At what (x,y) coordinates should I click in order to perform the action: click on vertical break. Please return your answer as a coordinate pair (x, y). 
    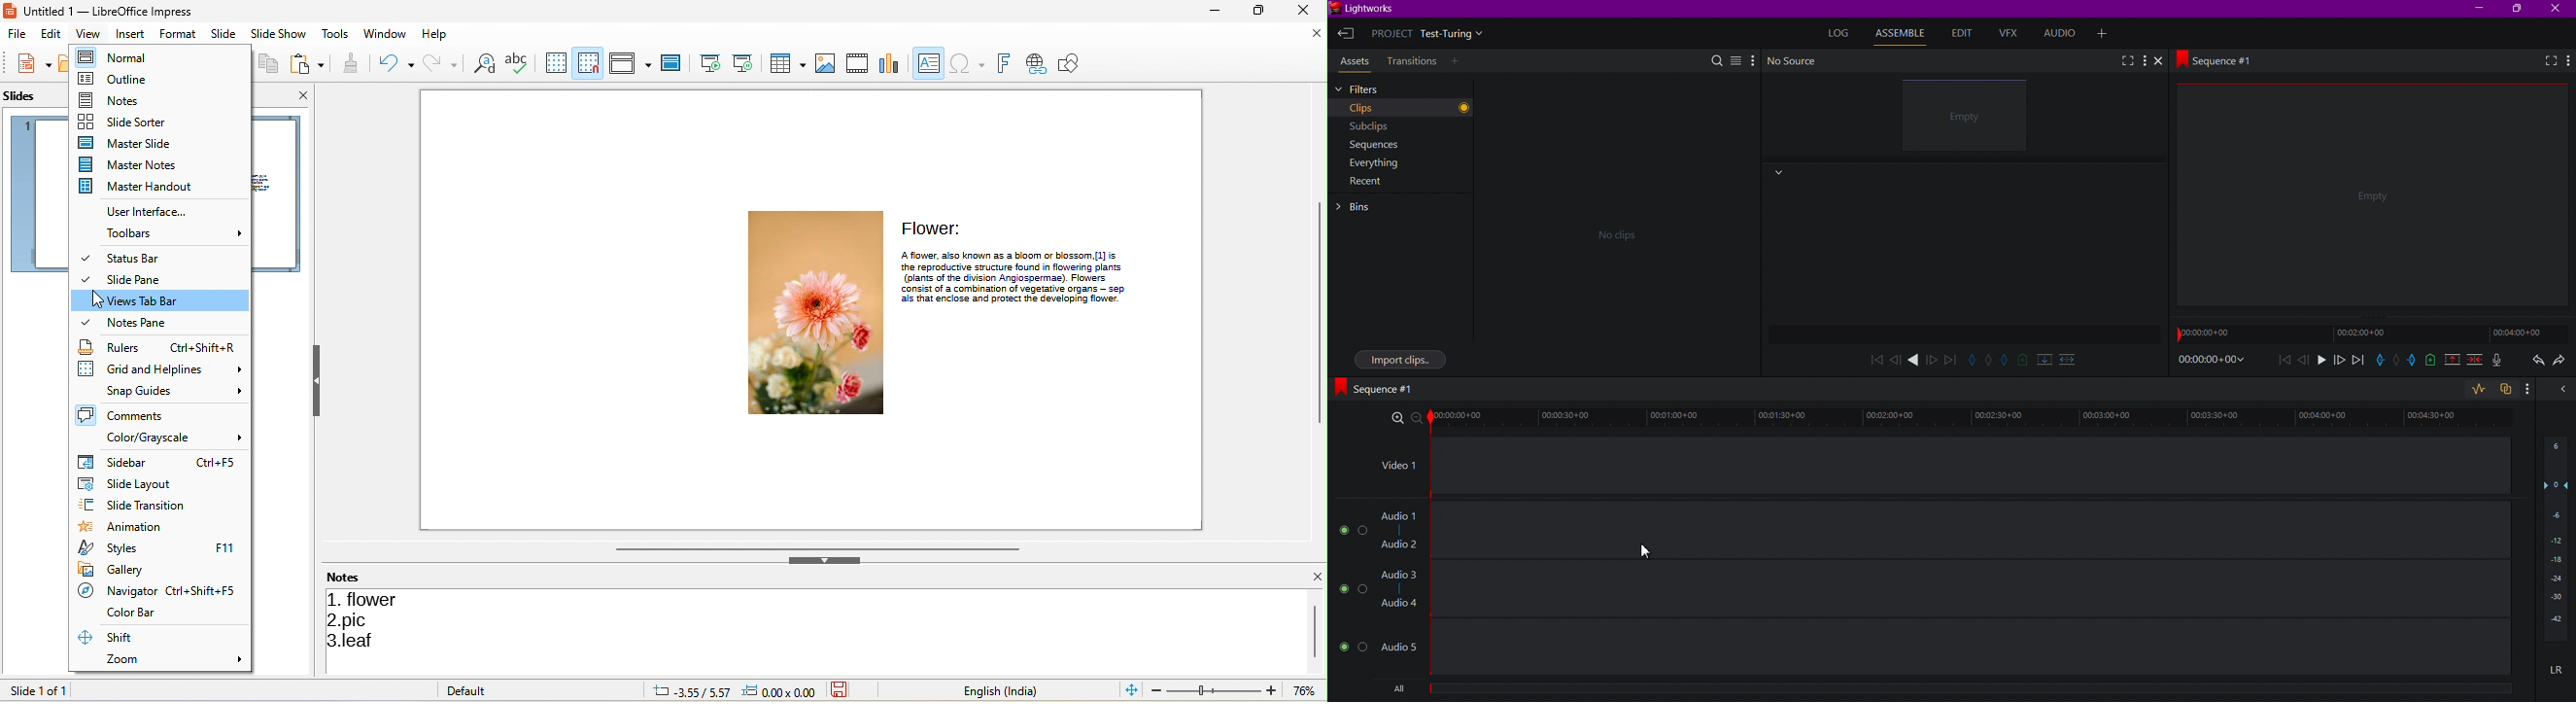
    Looking at the image, I should click on (2042, 359).